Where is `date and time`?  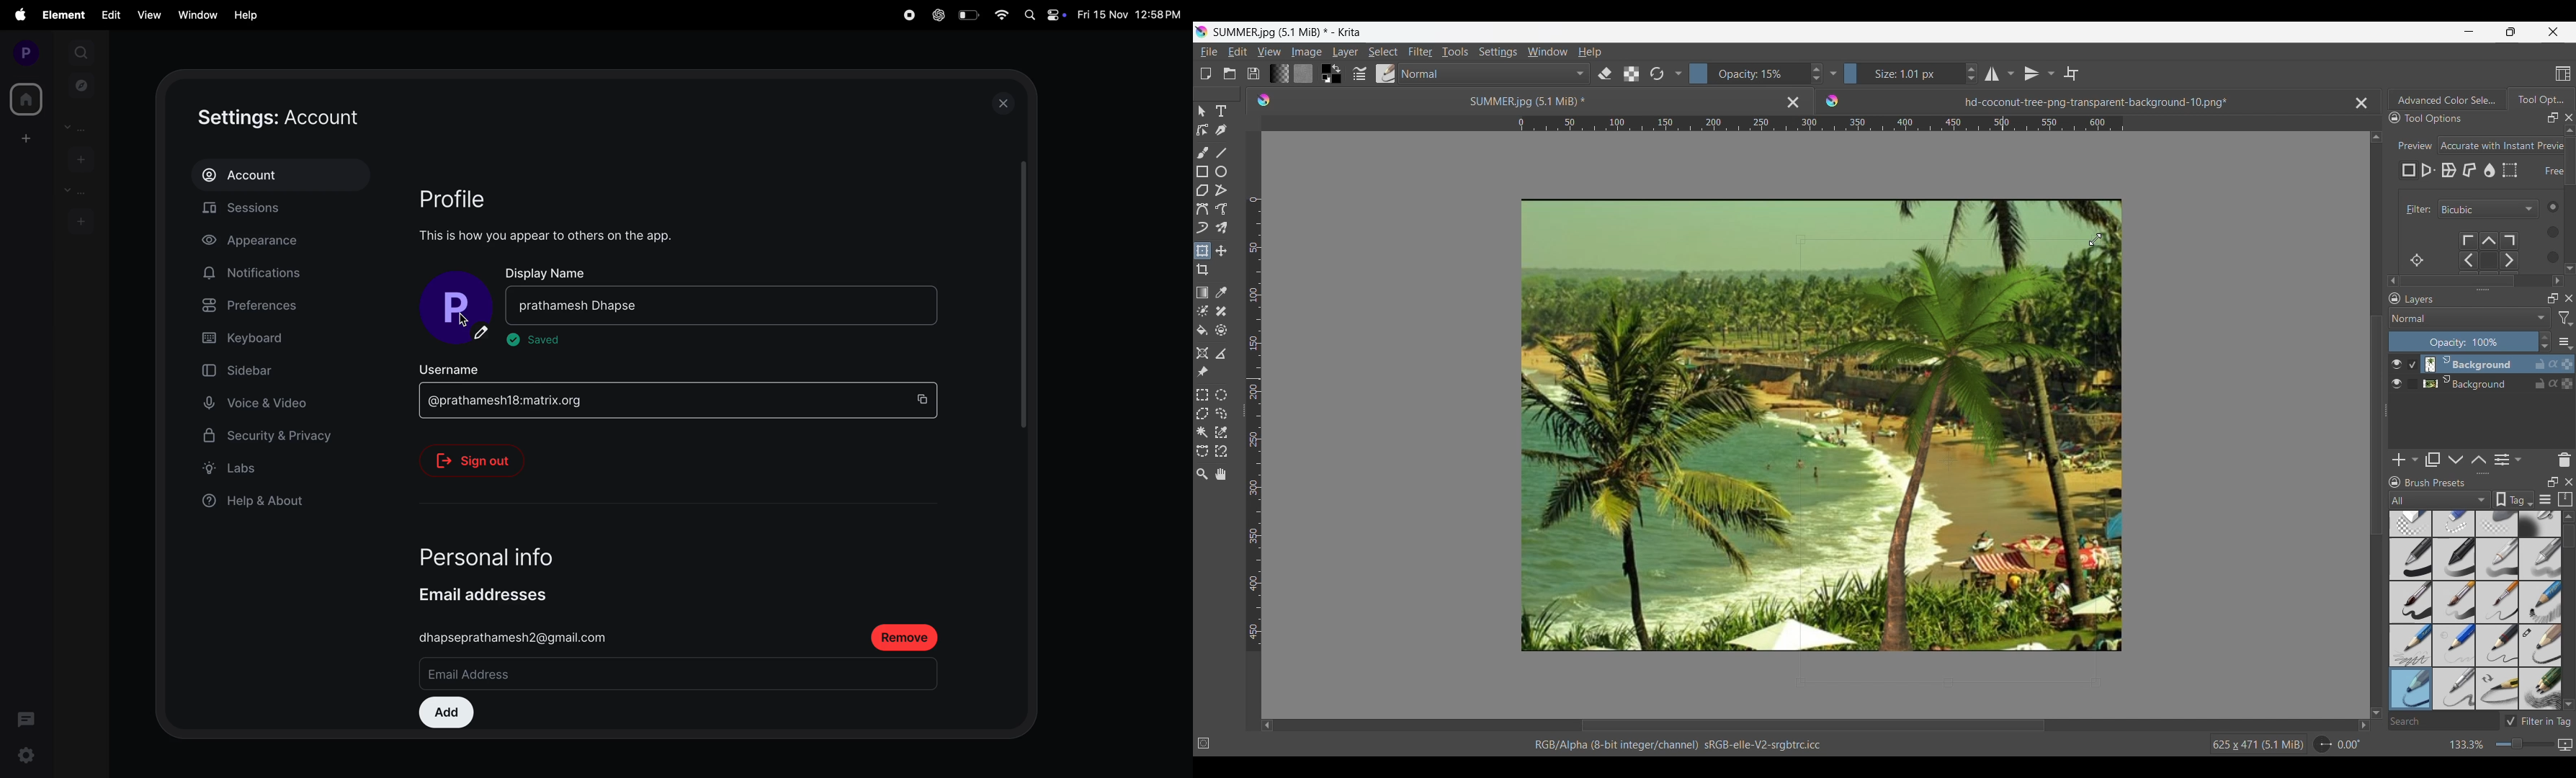
date and time is located at coordinates (1132, 16).